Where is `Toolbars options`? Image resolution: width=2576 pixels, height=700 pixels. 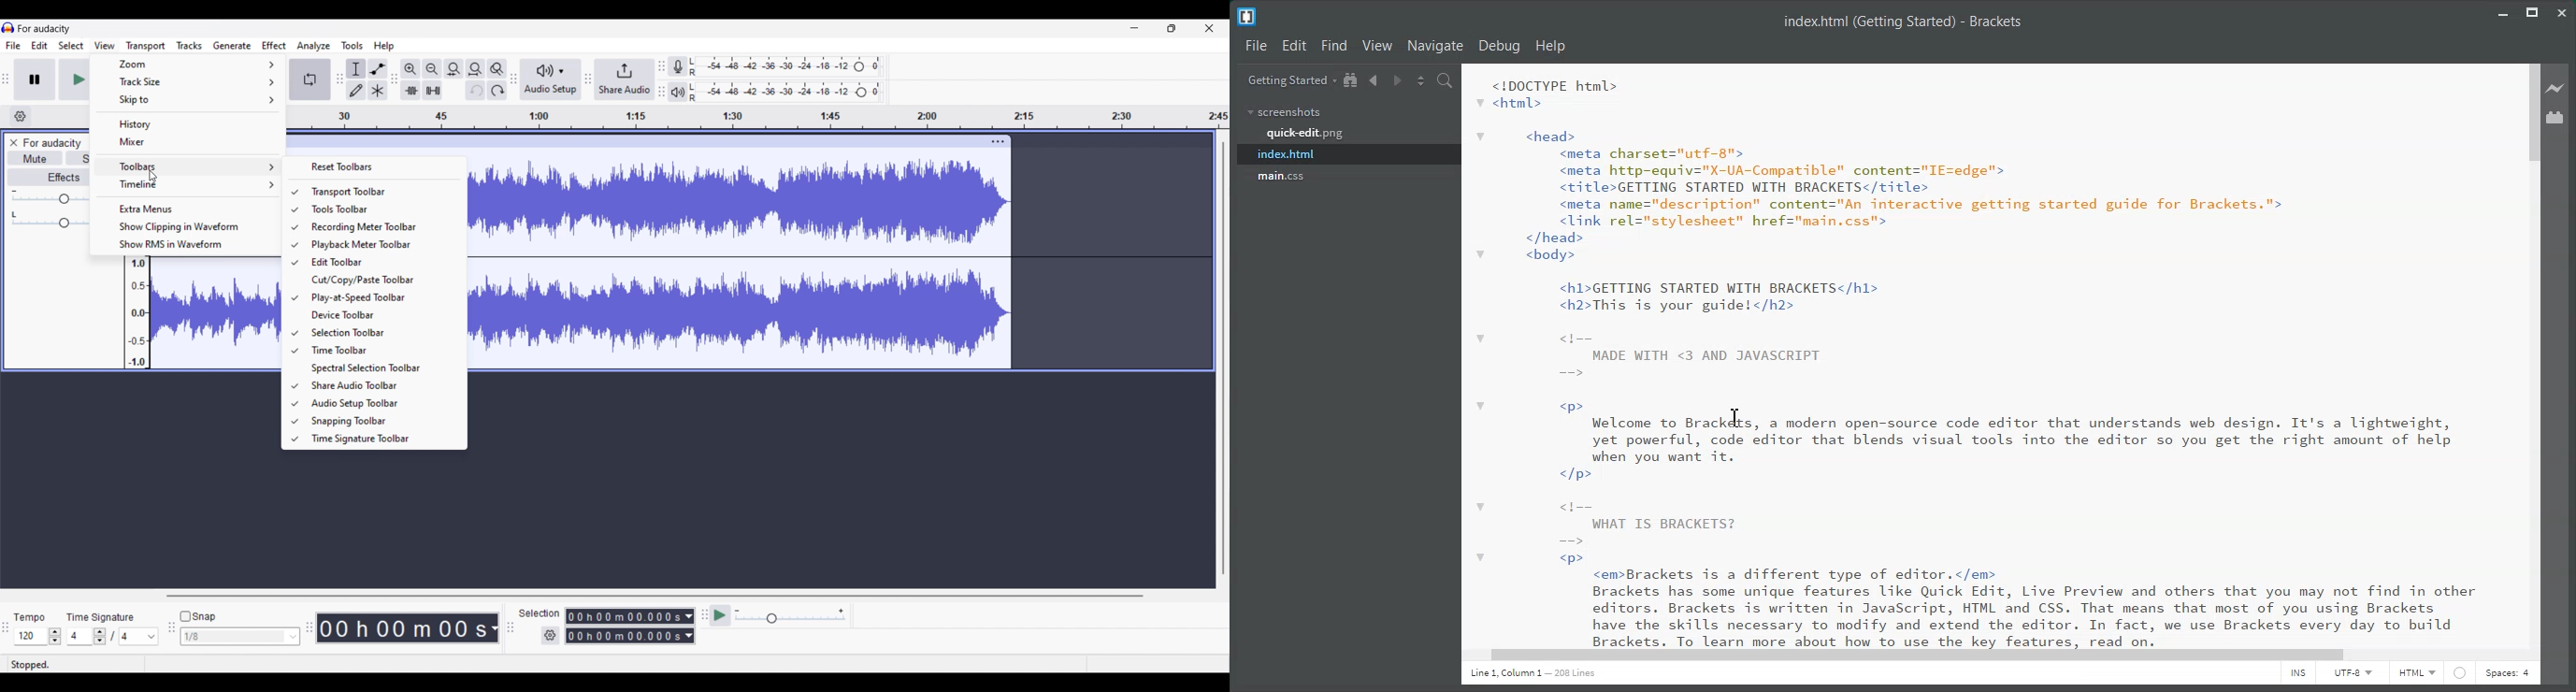 Toolbars options is located at coordinates (187, 166).